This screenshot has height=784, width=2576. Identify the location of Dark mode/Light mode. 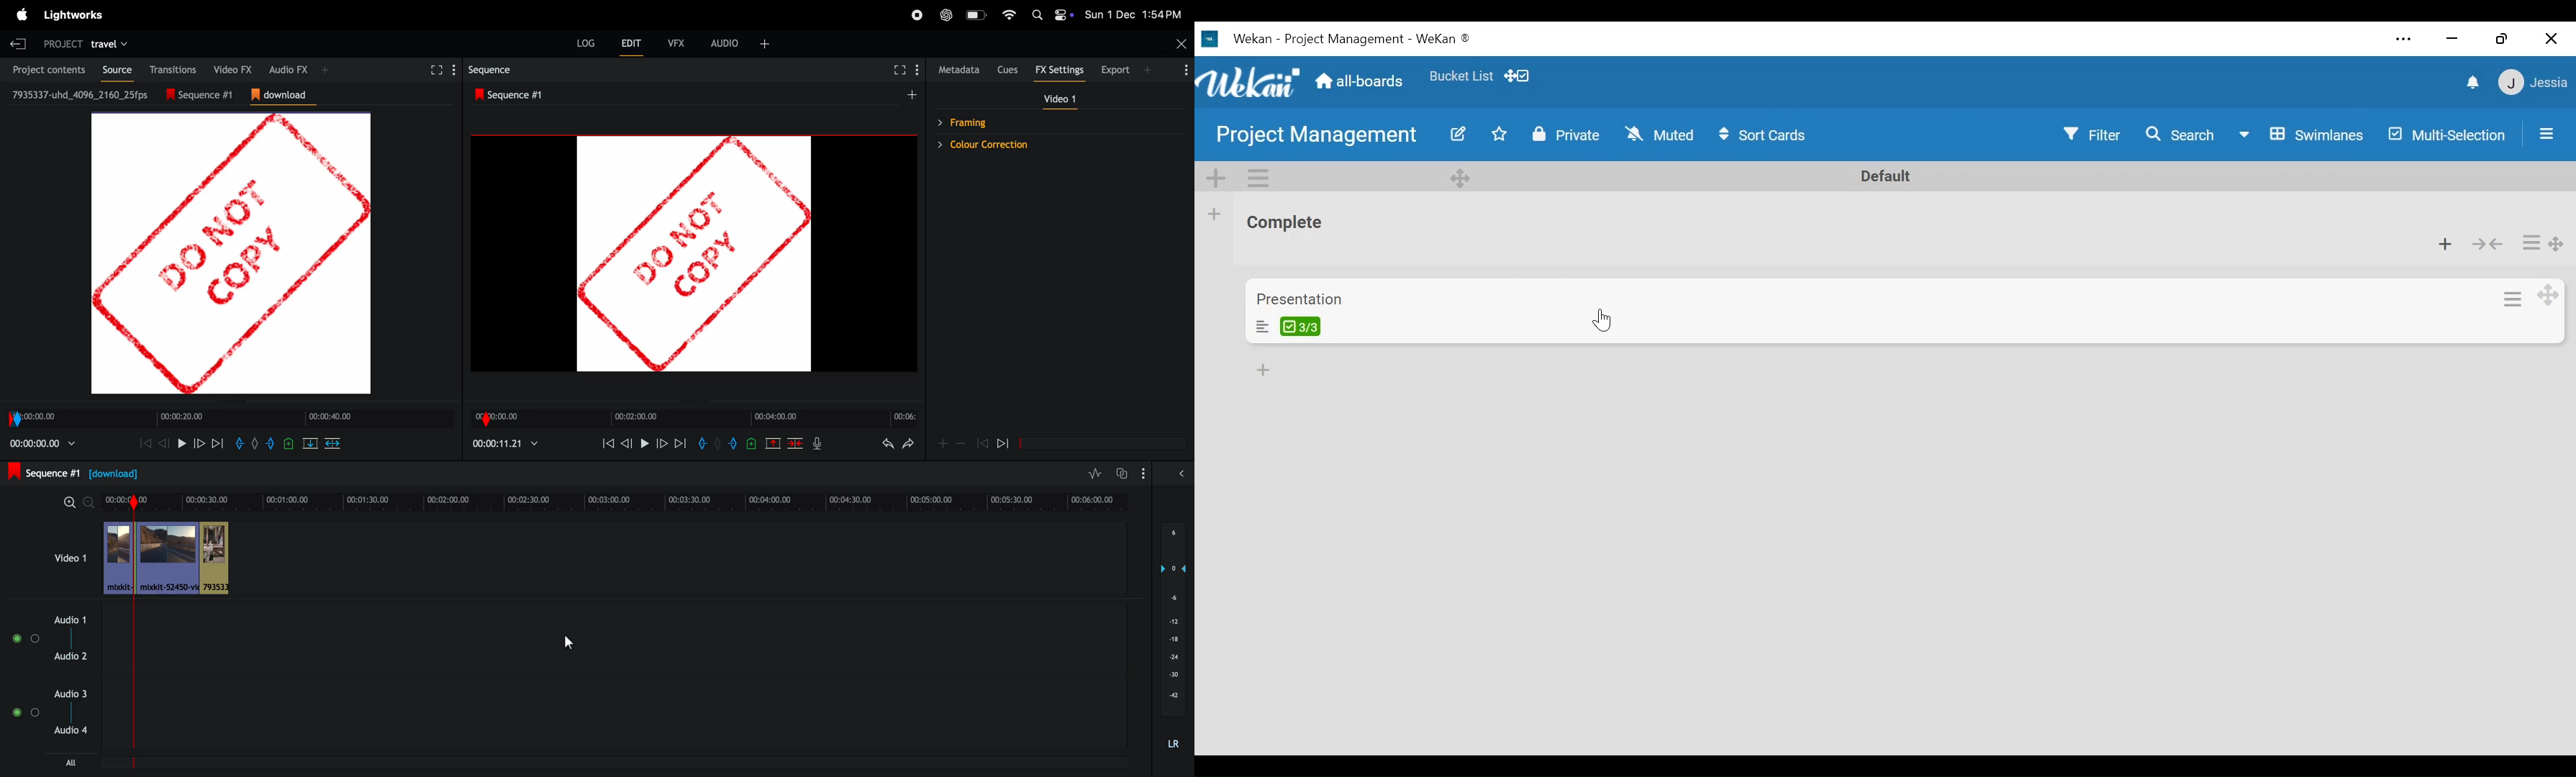
(1064, 15).